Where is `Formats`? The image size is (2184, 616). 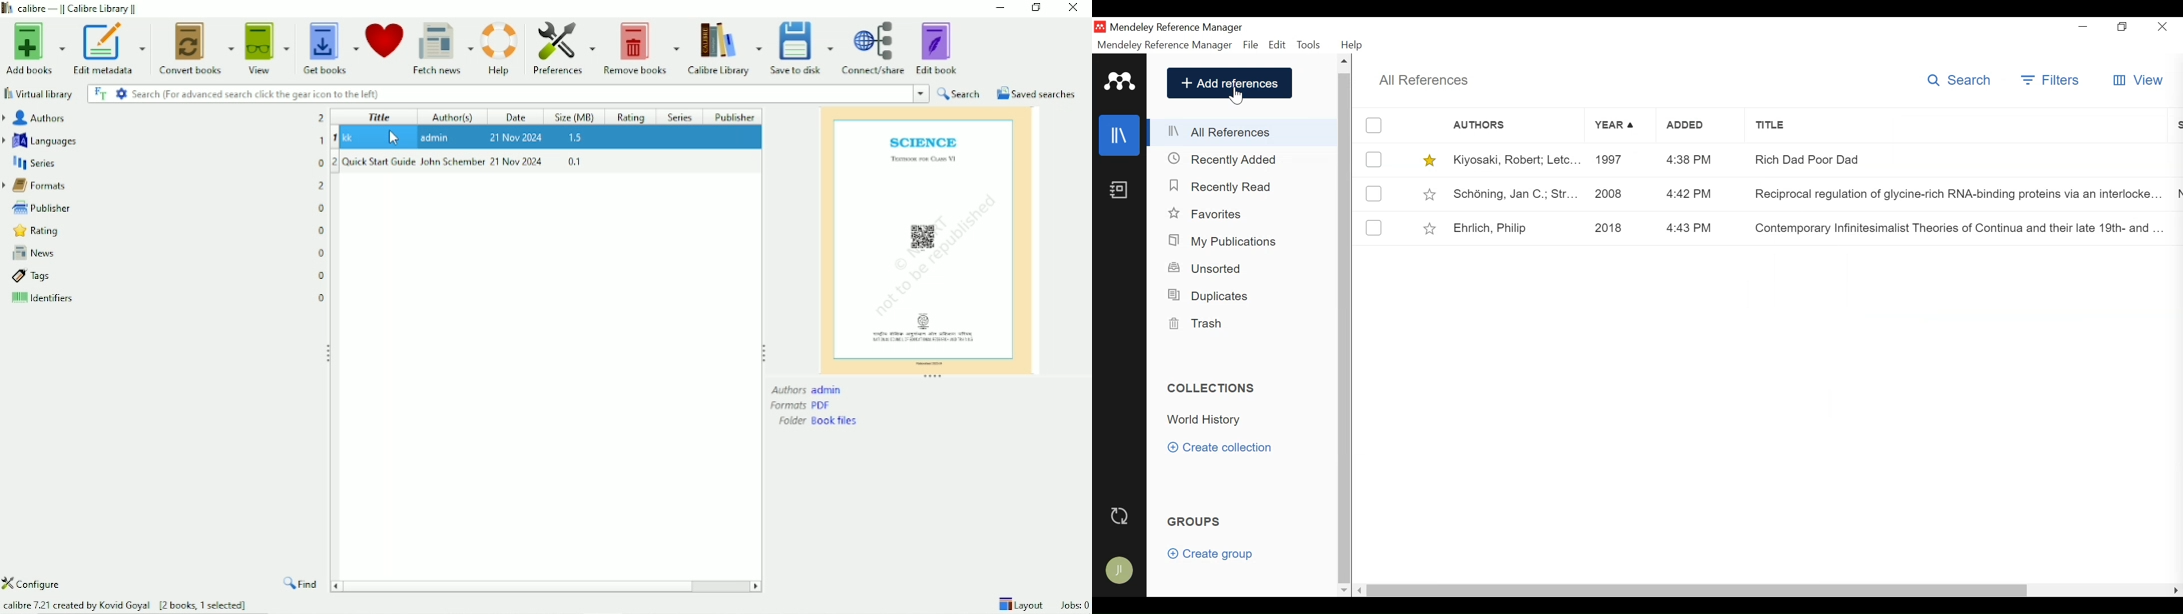 Formats is located at coordinates (38, 186).